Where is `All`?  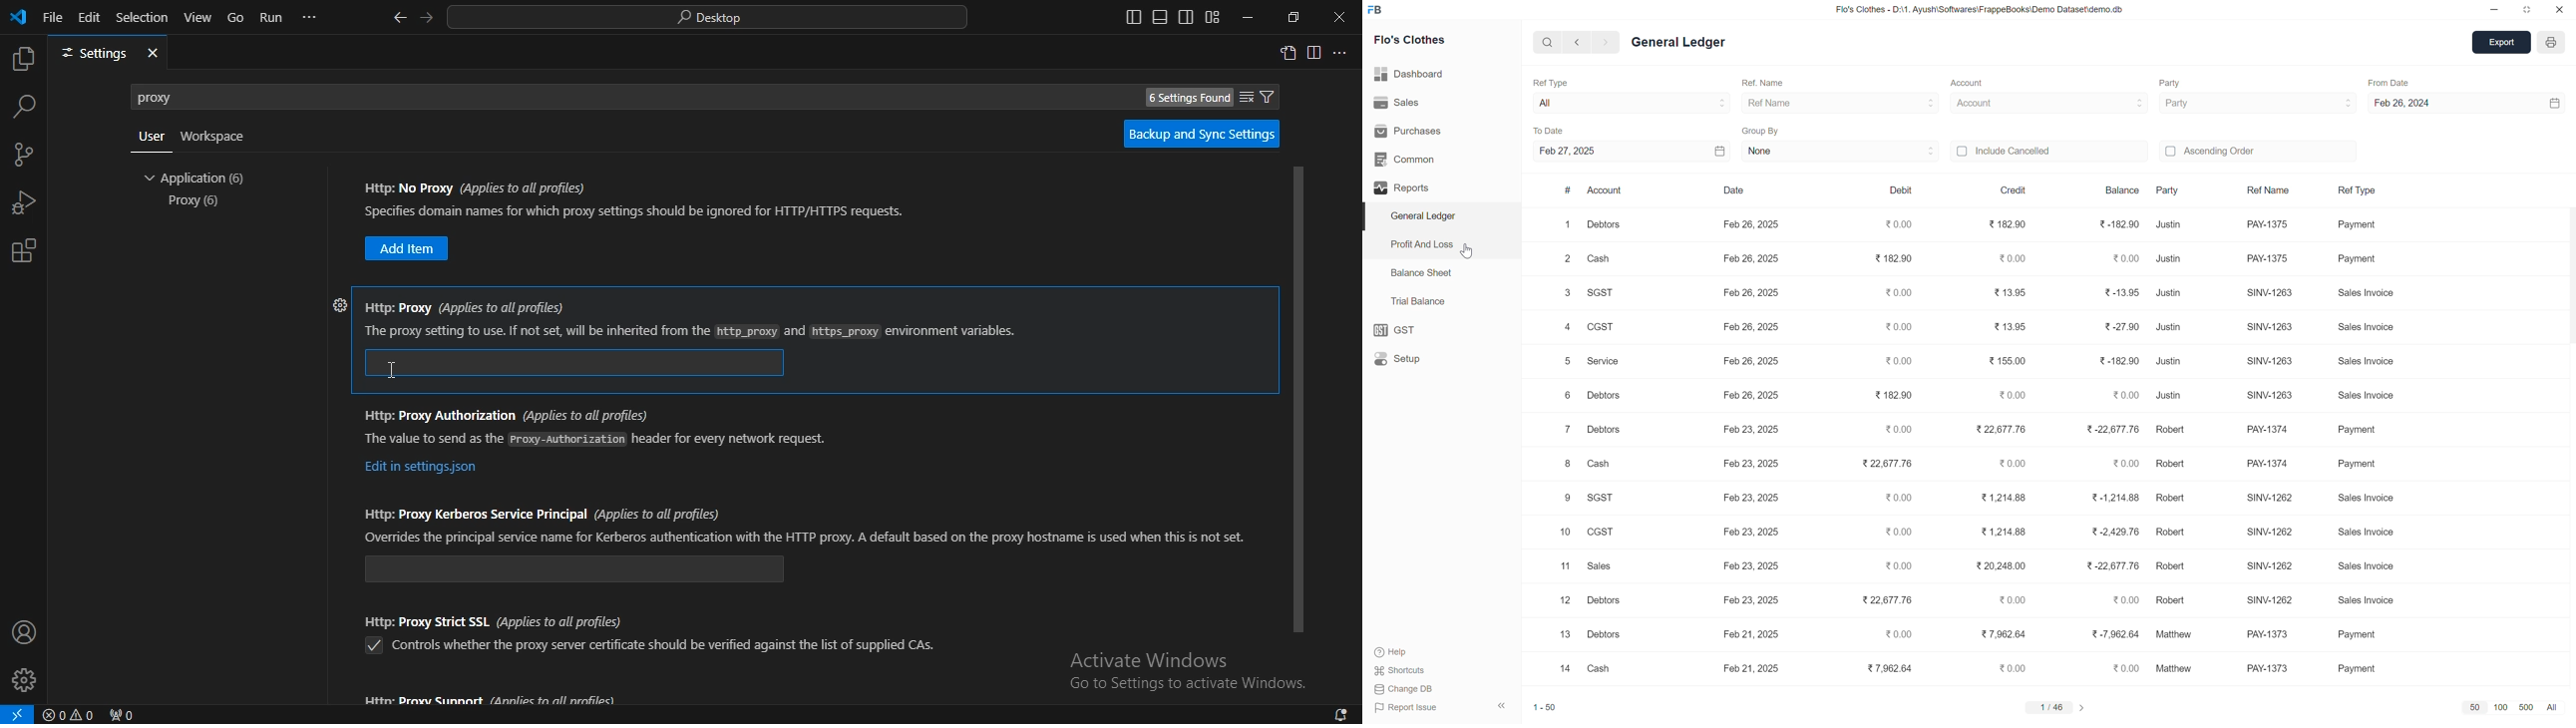 All is located at coordinates (1563, 105).